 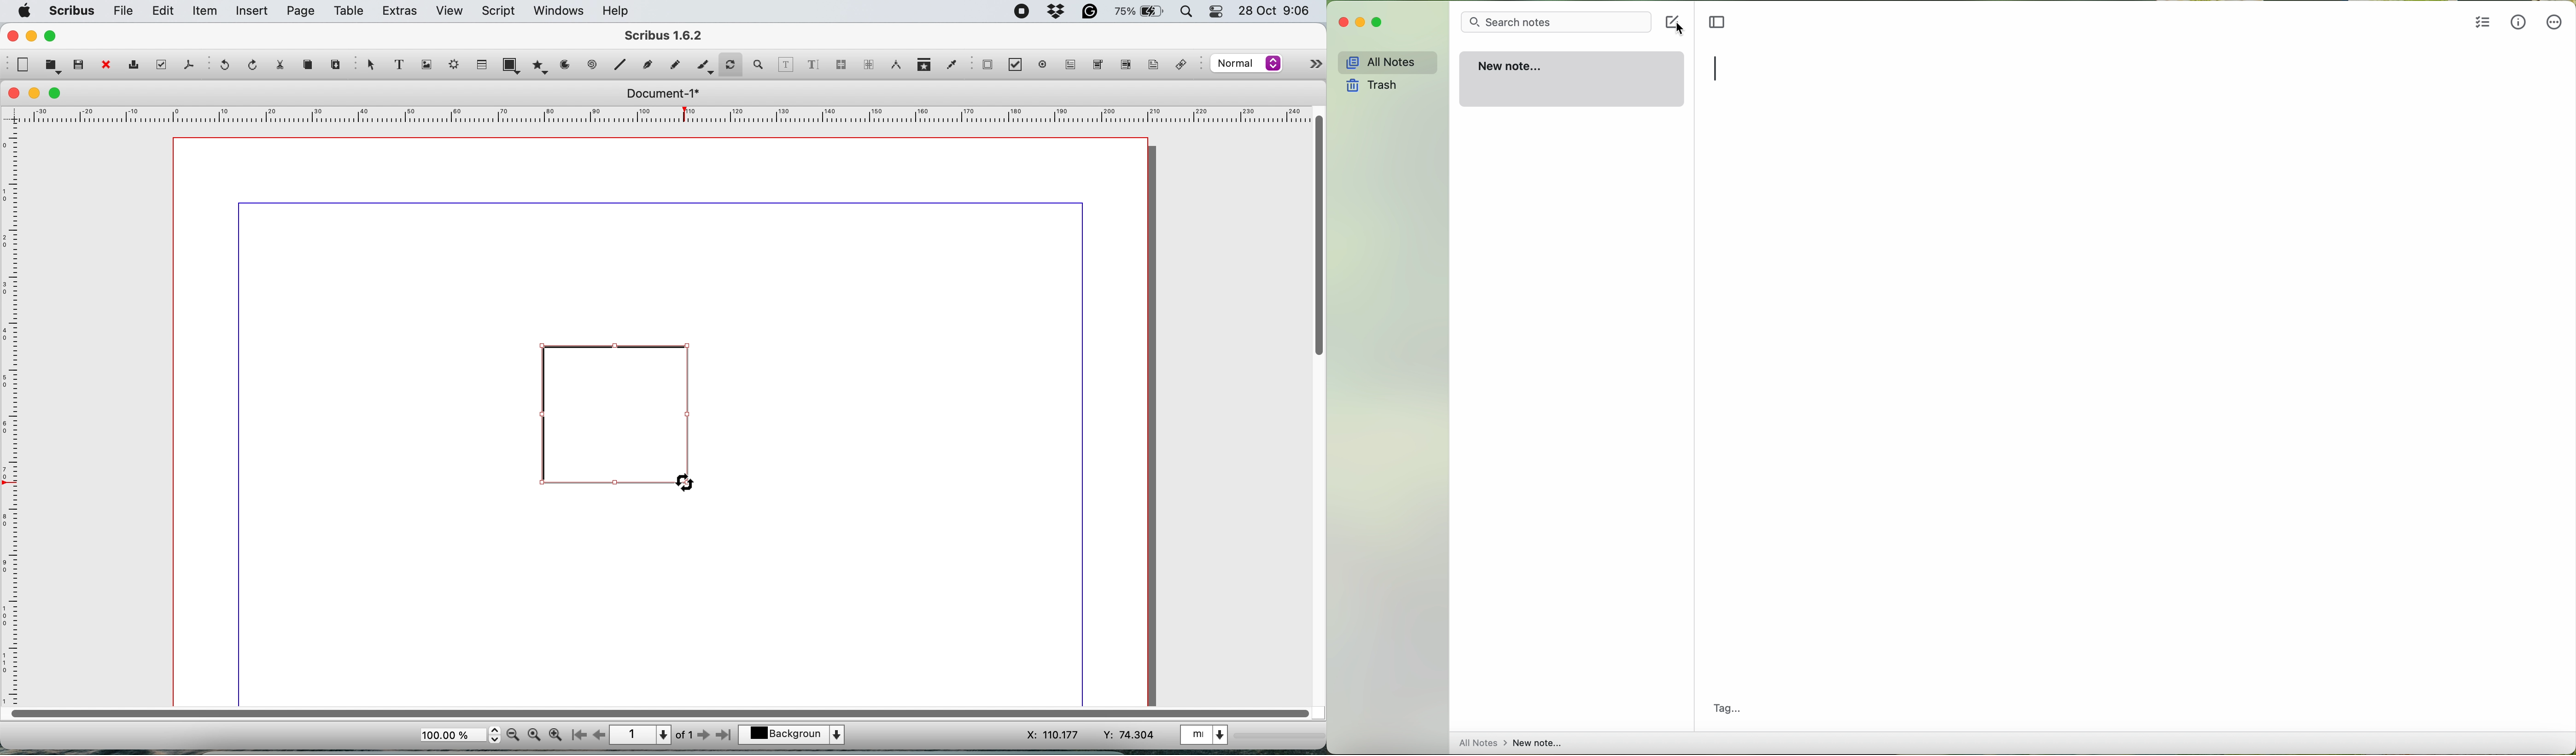 What do you see at coordinates (675, 35) in the screenshot?
I see `scribus 1.6.2` at bounding box center [675, 35].